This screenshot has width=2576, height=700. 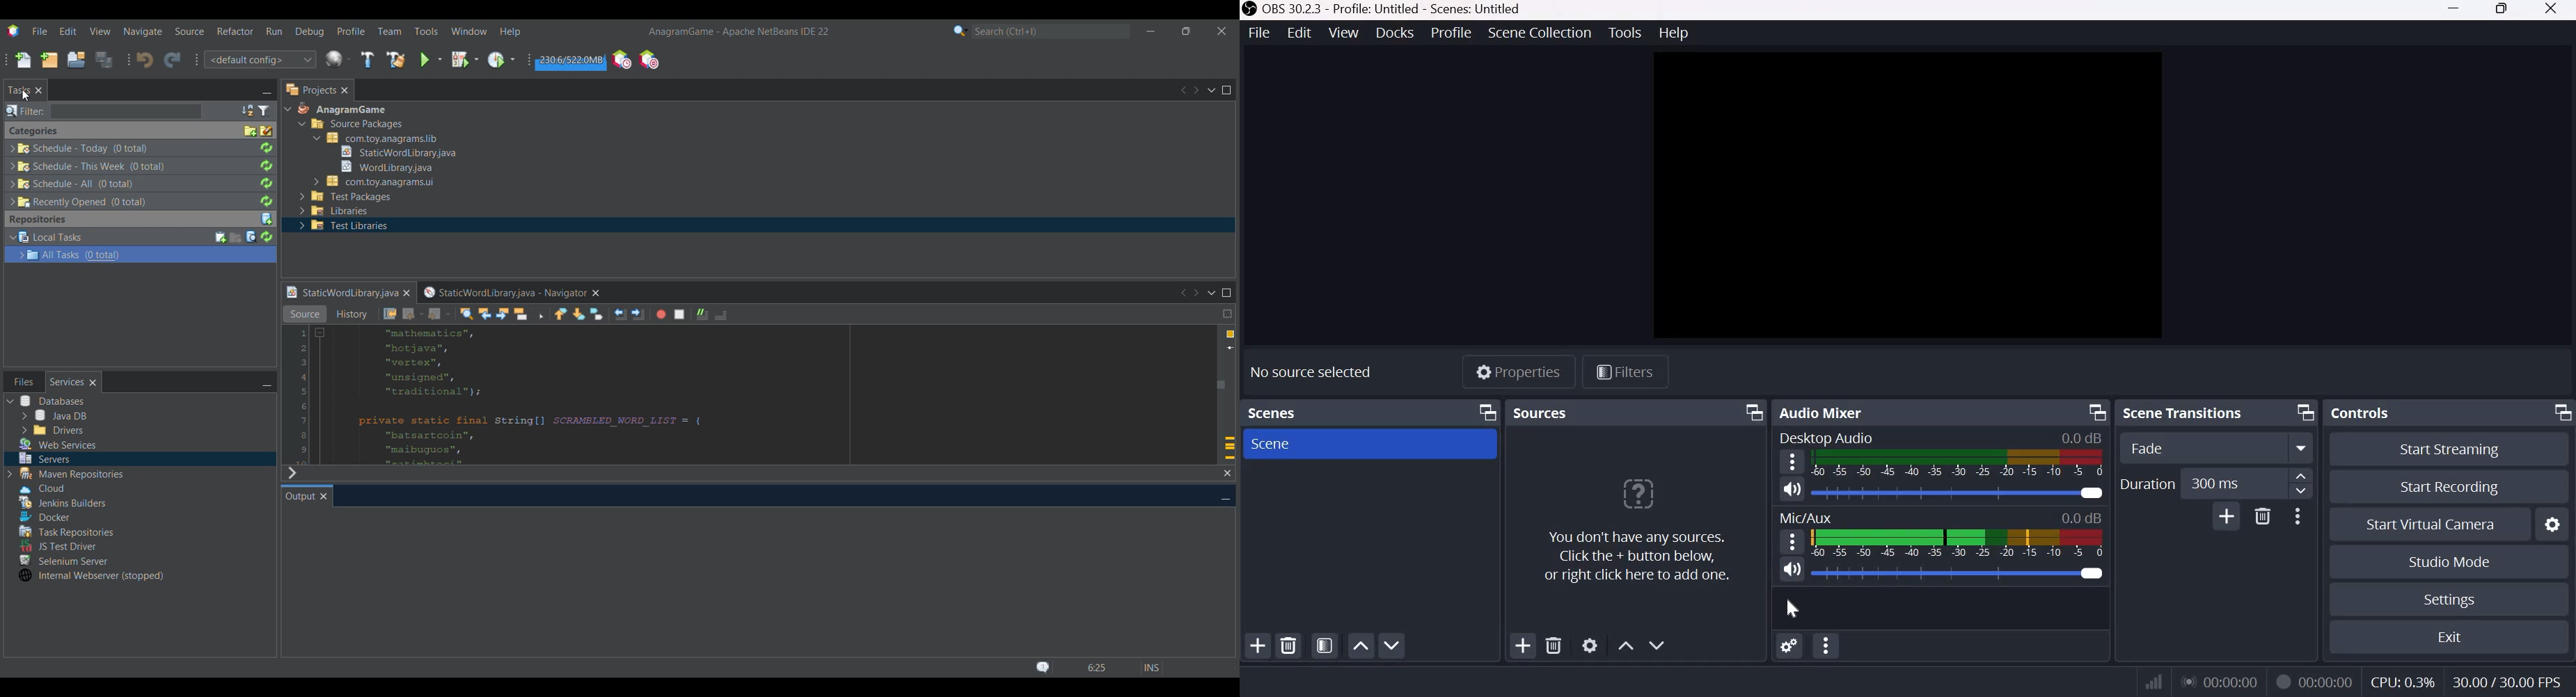 What do you see at coordinates (1792, 541) in the screenshot?
I see `hamburger menu` at bounding box center [1792, 541].